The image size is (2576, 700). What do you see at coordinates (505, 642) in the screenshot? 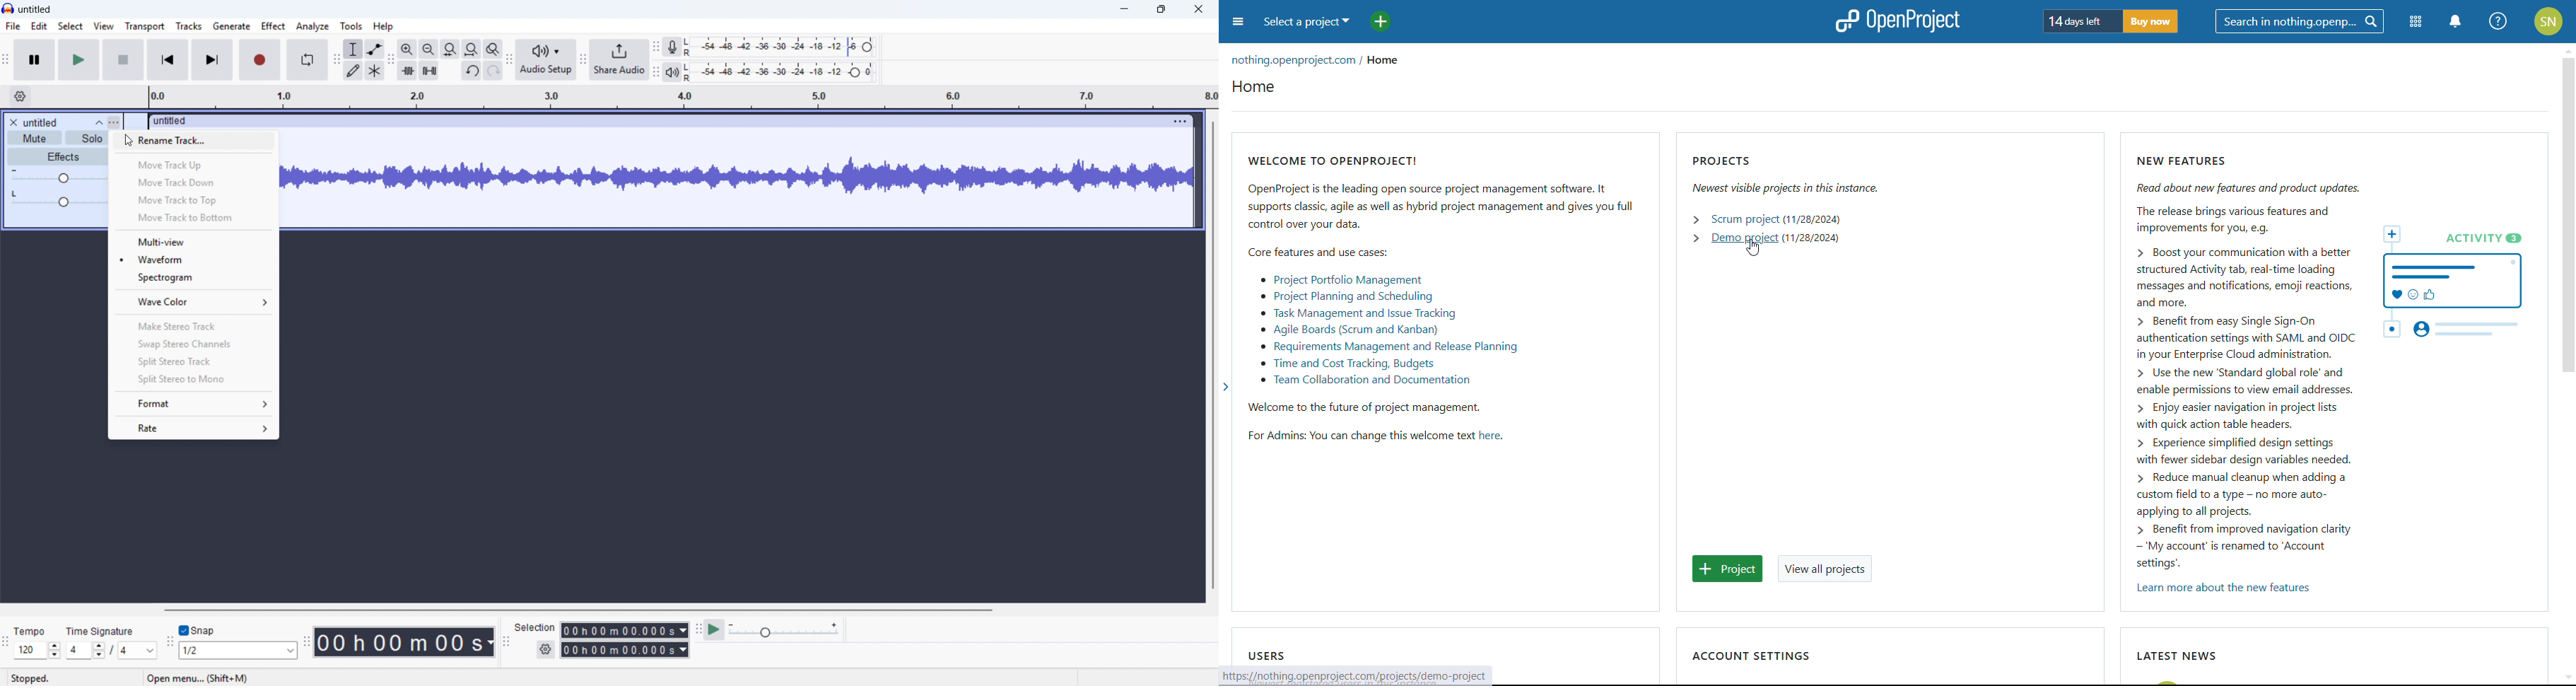
I see `Selection toolbar ` at bounding box center [505, 642].